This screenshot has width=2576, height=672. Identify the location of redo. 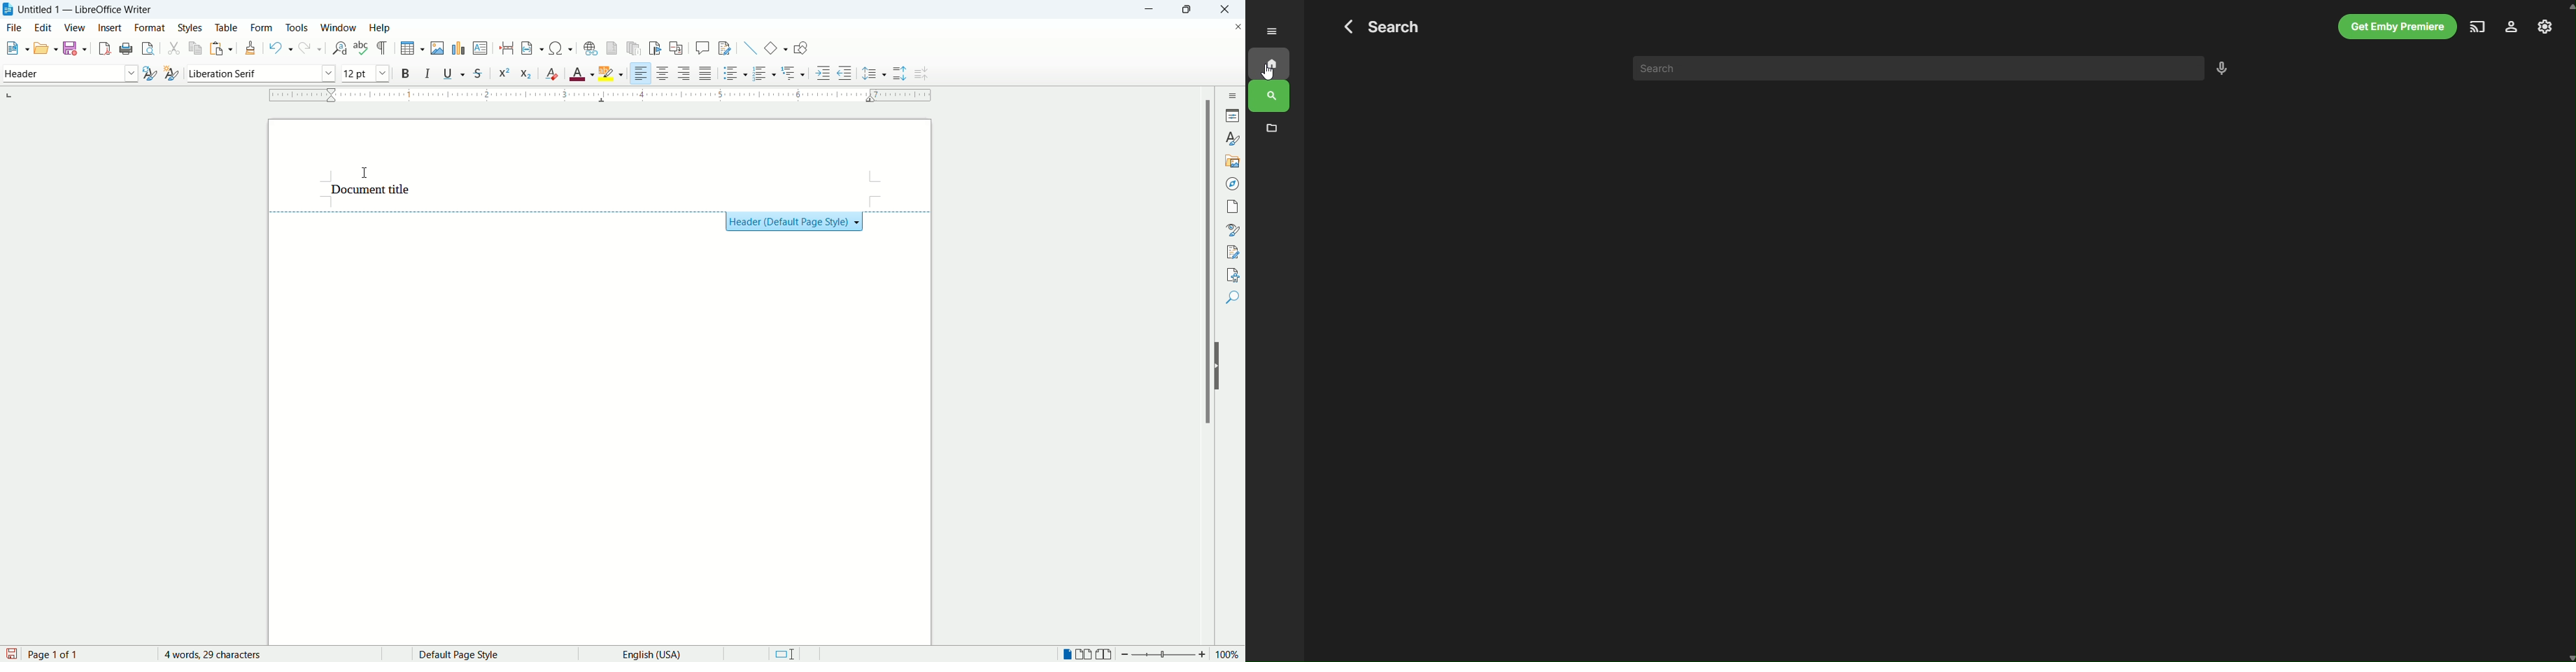
(310, 47).